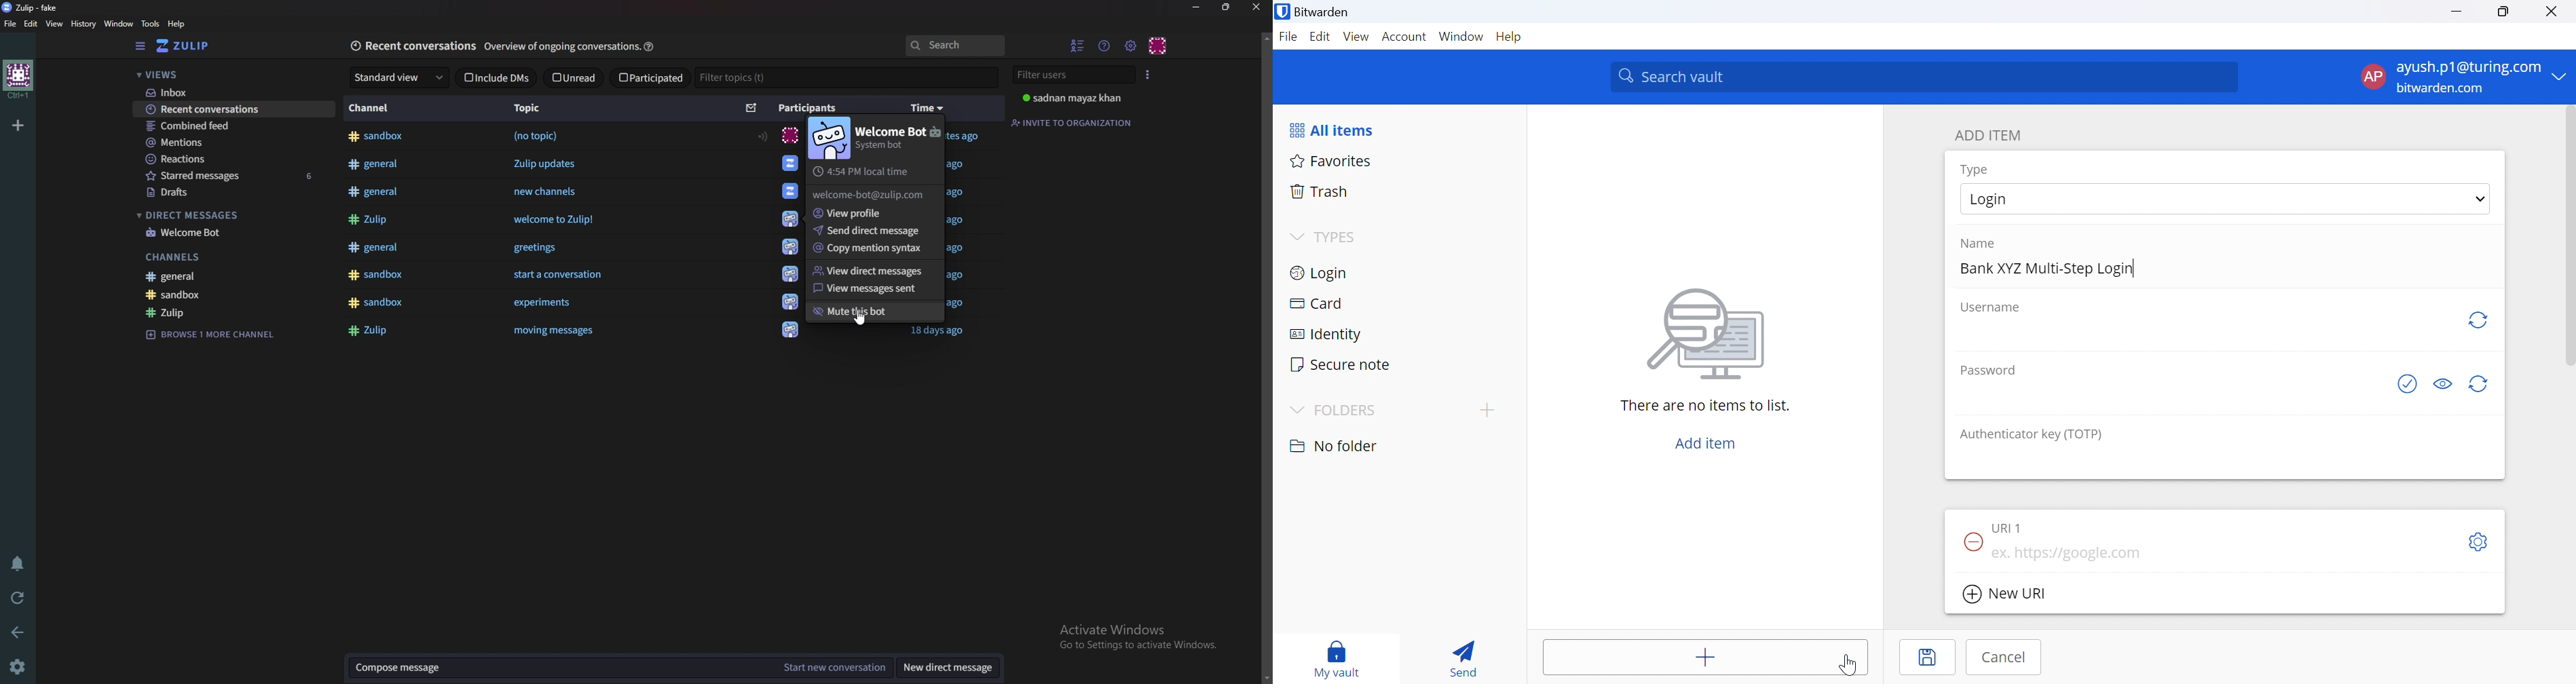  Describe the element at coordinates (2456, 13) in the screenshot. I see `Minimize` at that location.